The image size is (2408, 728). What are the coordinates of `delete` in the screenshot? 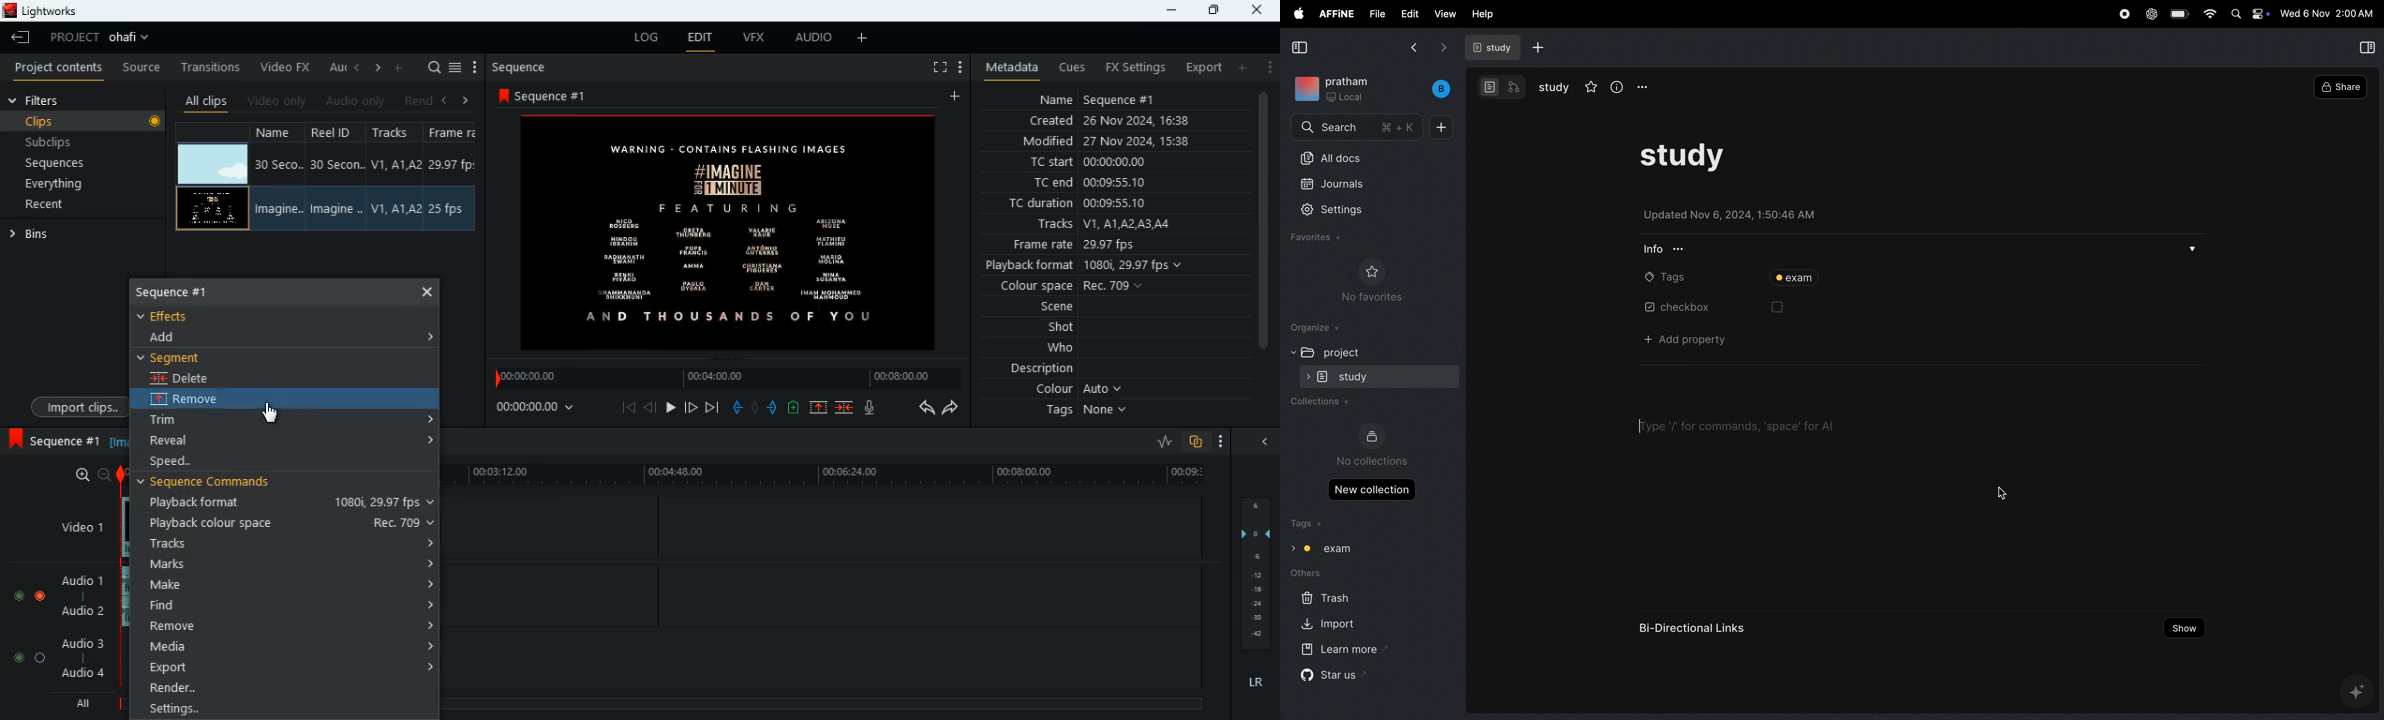 It's located at (187, 379).